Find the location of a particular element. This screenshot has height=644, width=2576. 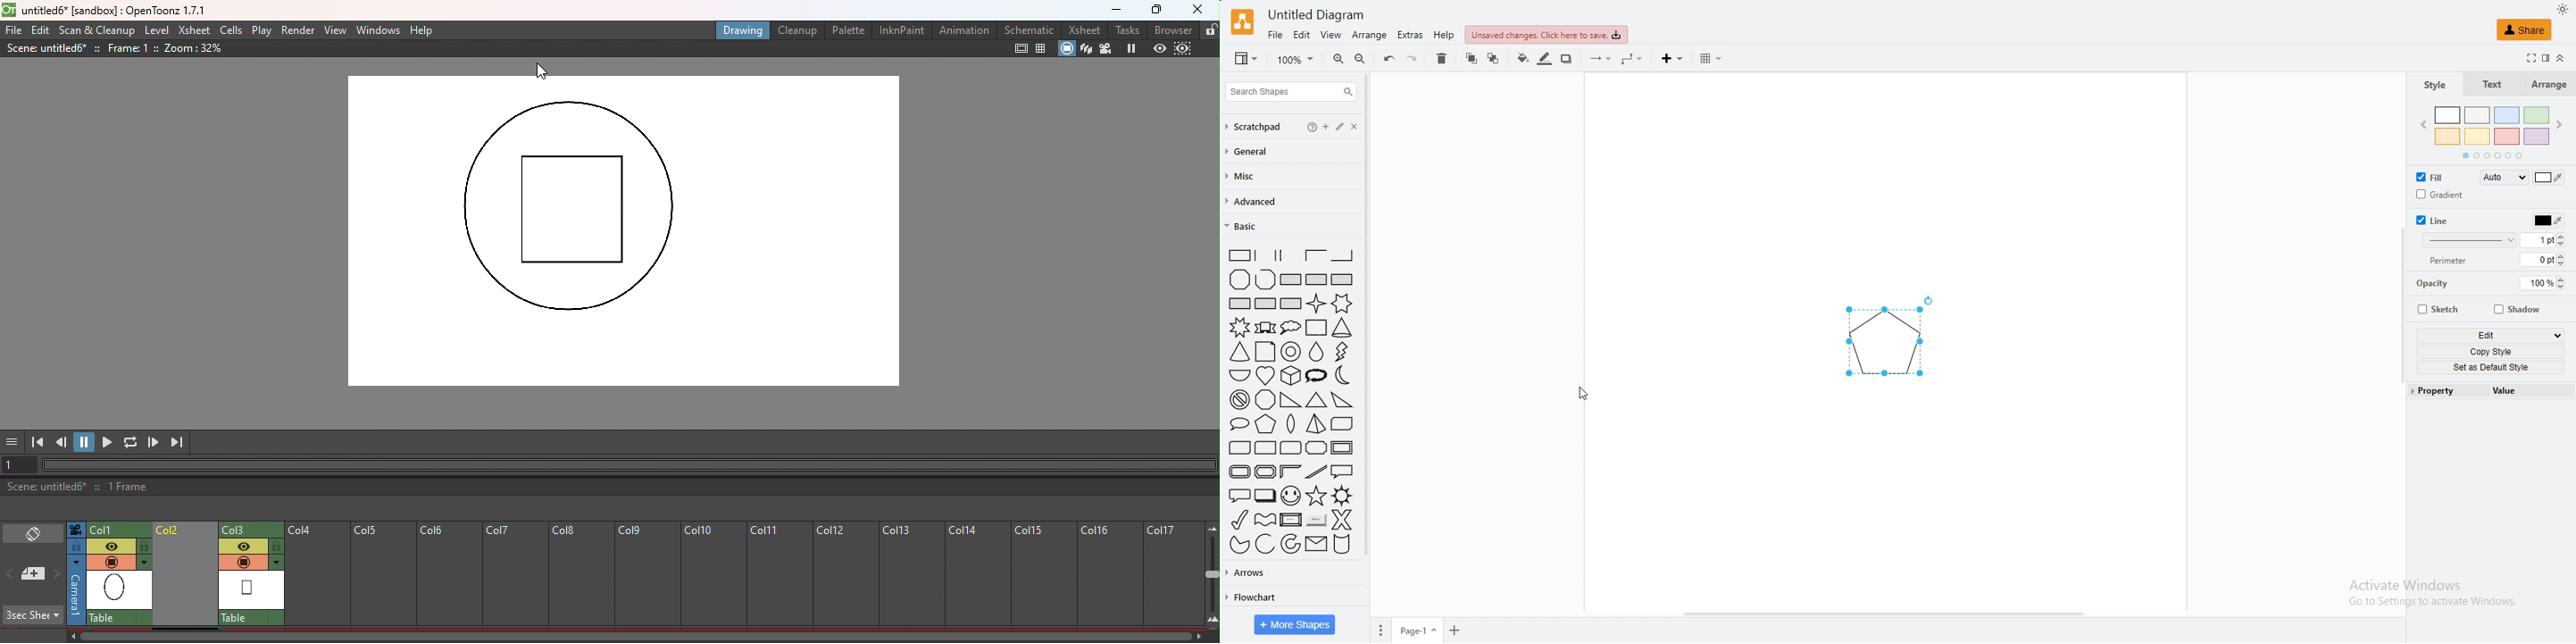

increase line width is located at coordinates (2566, 235).